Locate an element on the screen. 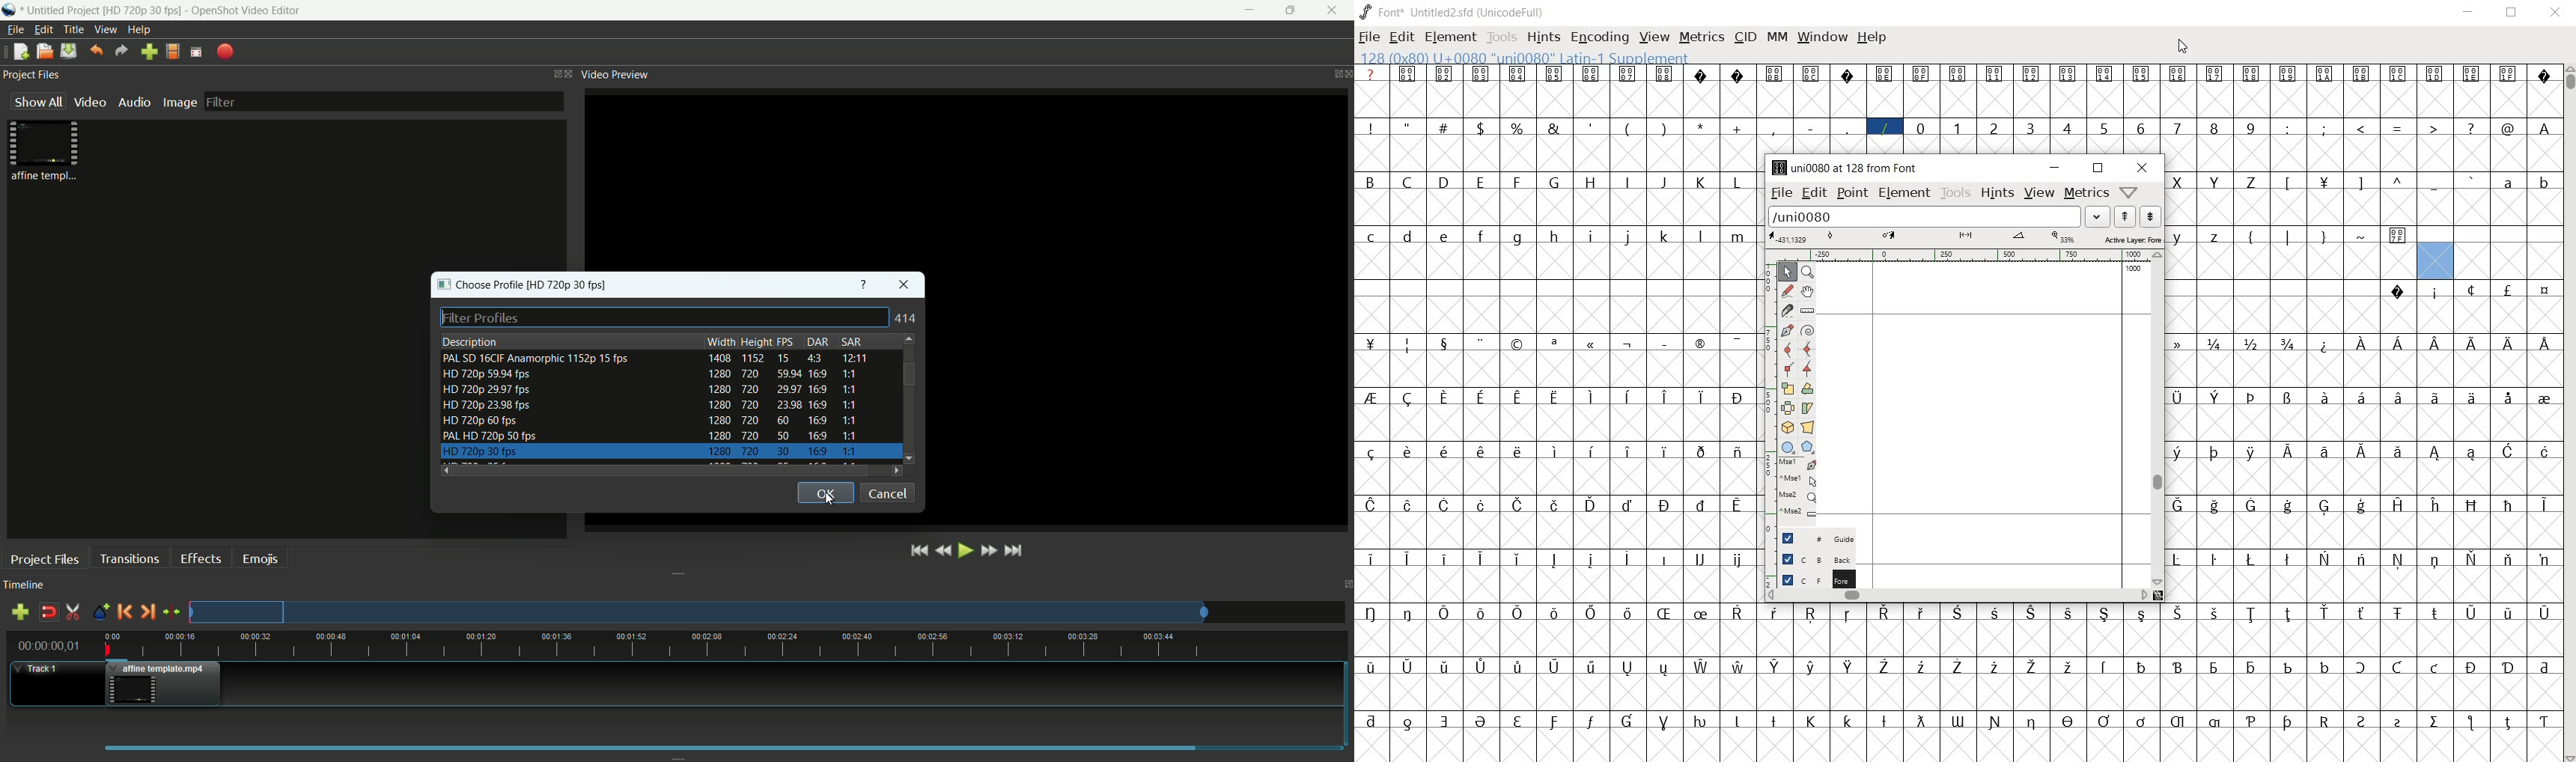  glyph is located at coordinates (2545, 129).